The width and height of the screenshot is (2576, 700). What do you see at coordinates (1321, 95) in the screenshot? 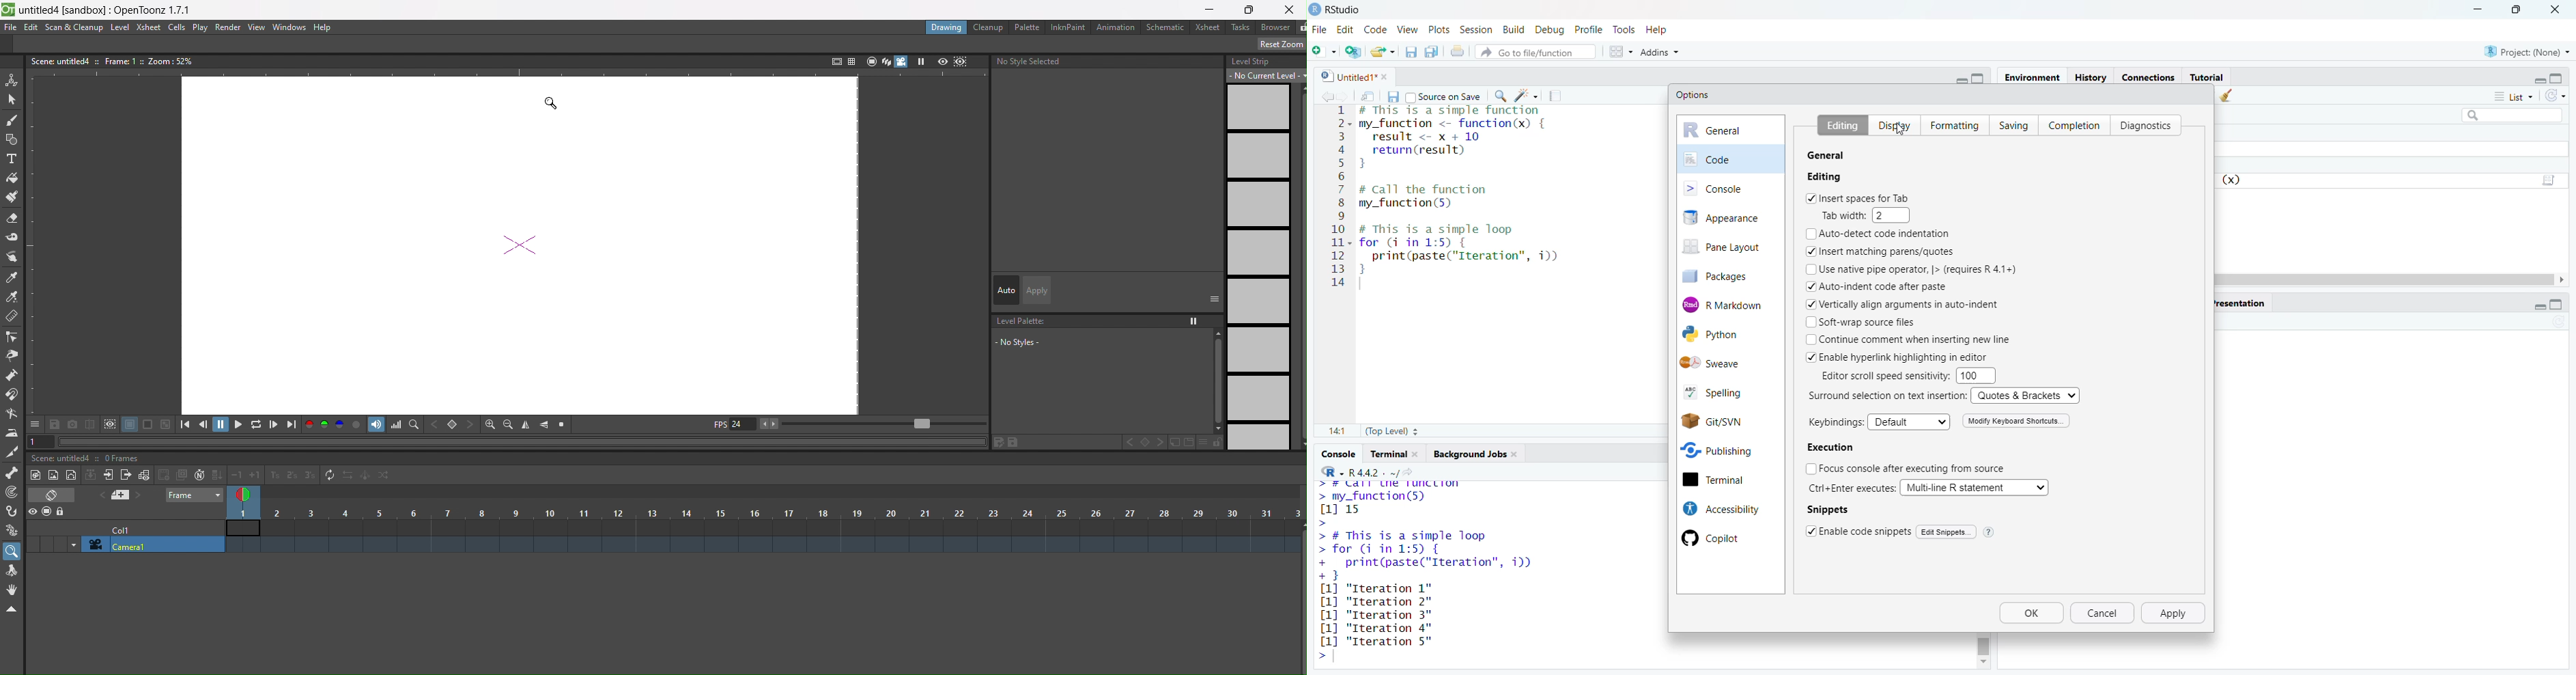
I see `go back to previous source location` at bounding box center [1321, 95].